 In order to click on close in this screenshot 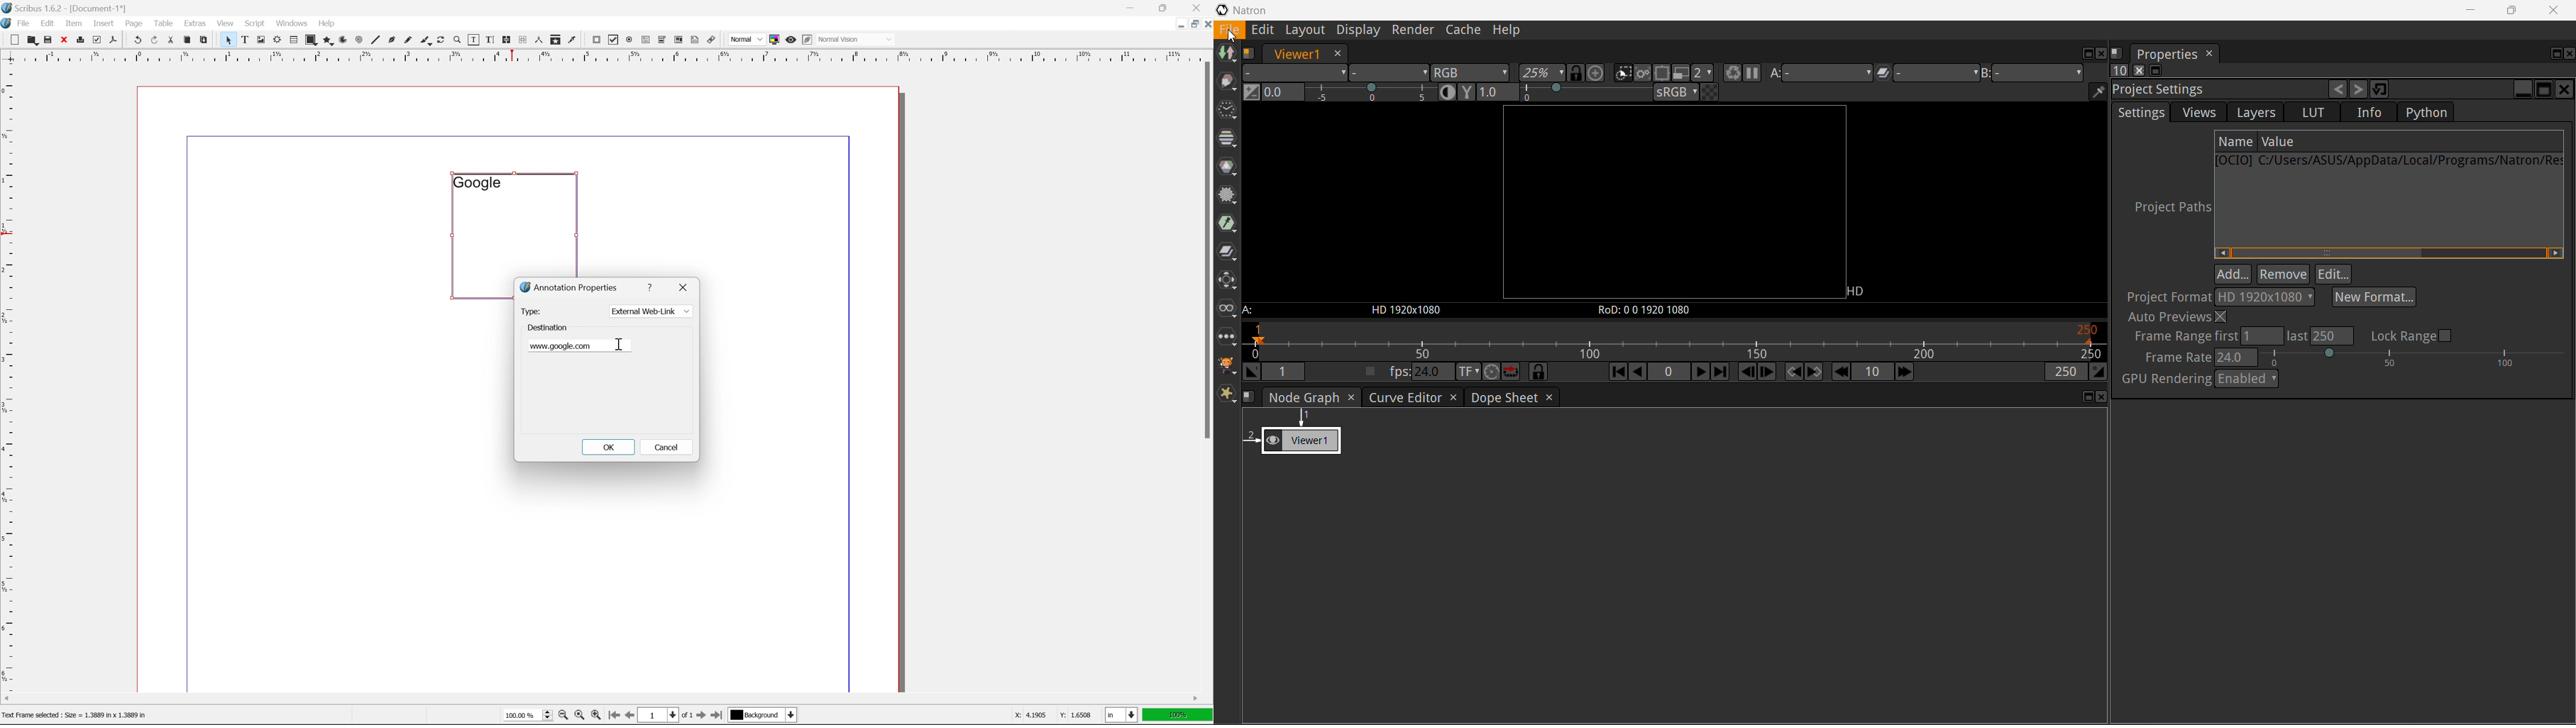, I will do `click(1206, 23)`.